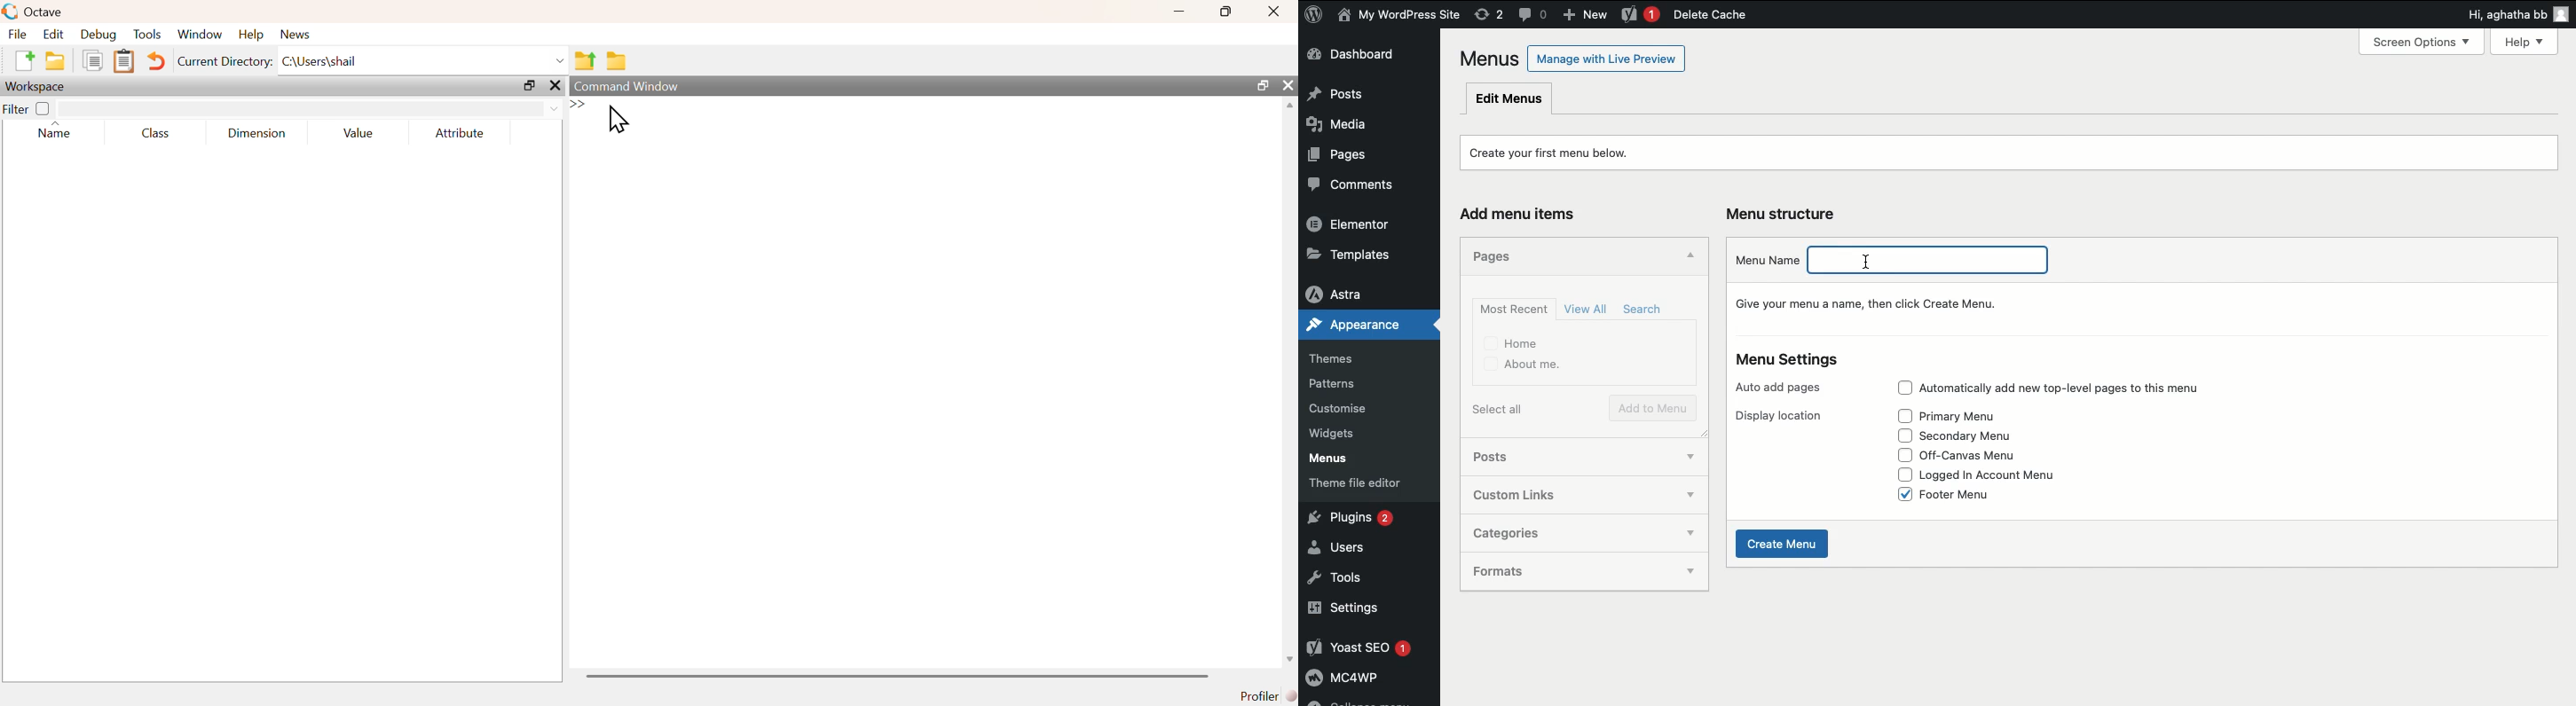  Describe the element at coordinates (55, 34) in the screenshot. I see `Edit` at that location.